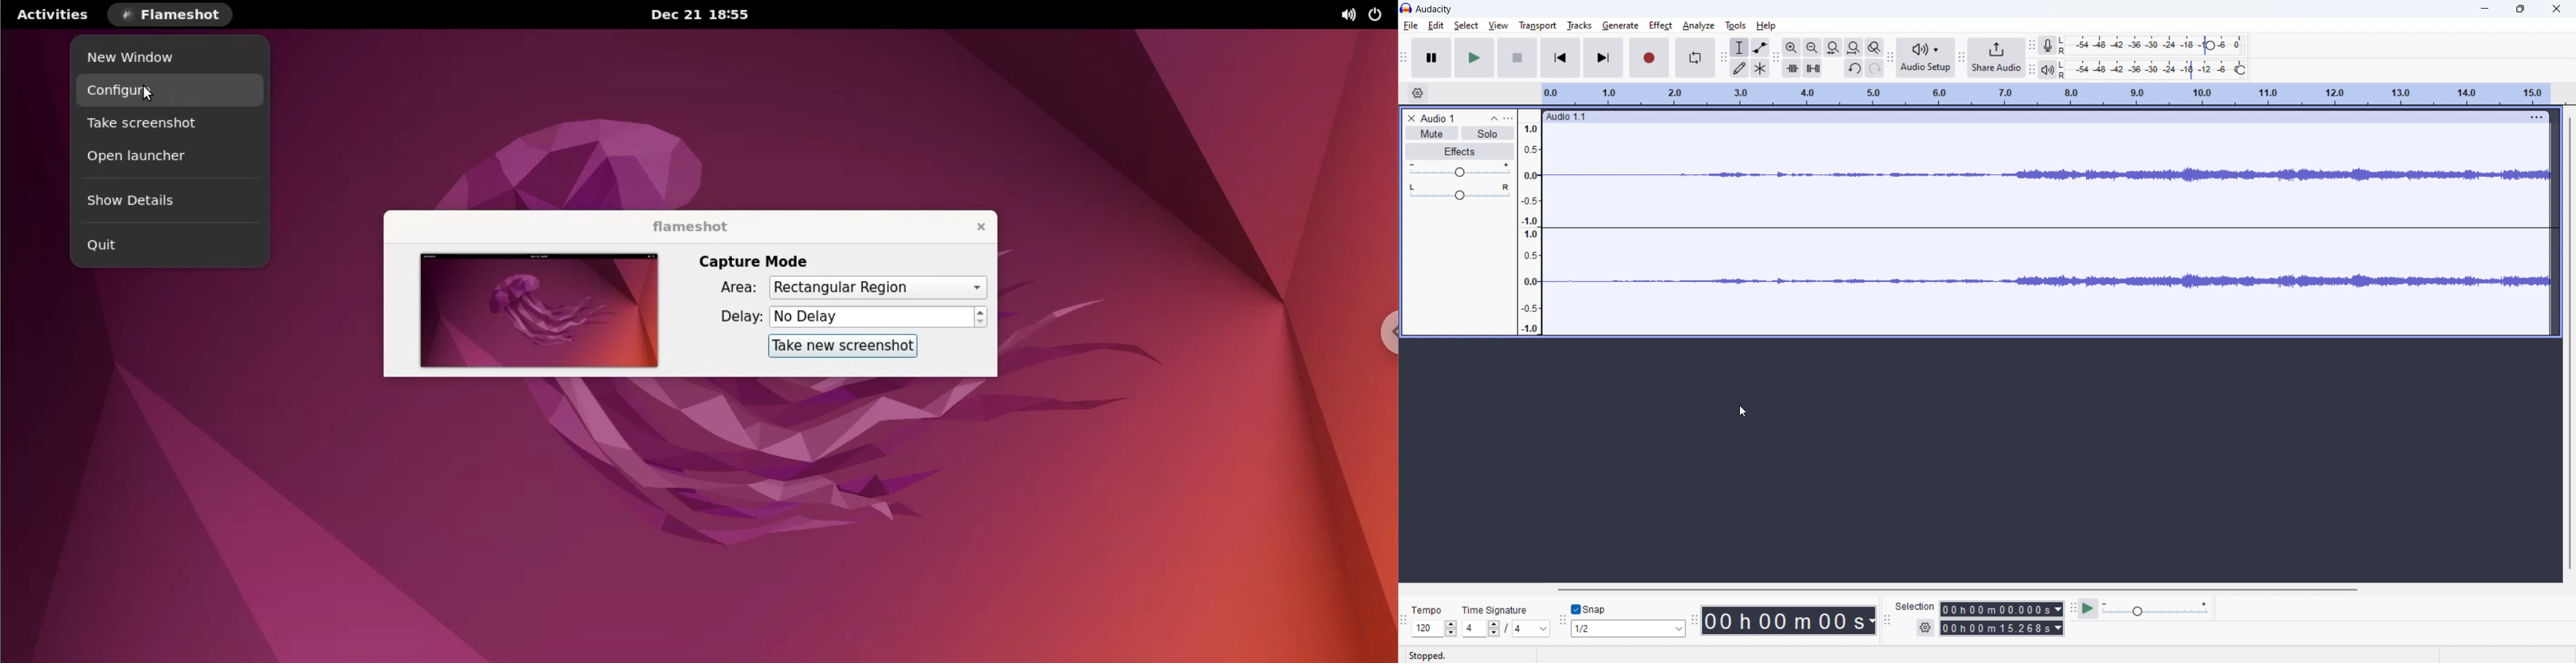  What do you see at coordinates (1493, 118) in the screenshot?
I see `collapse` at bounding box center [1493, 118].